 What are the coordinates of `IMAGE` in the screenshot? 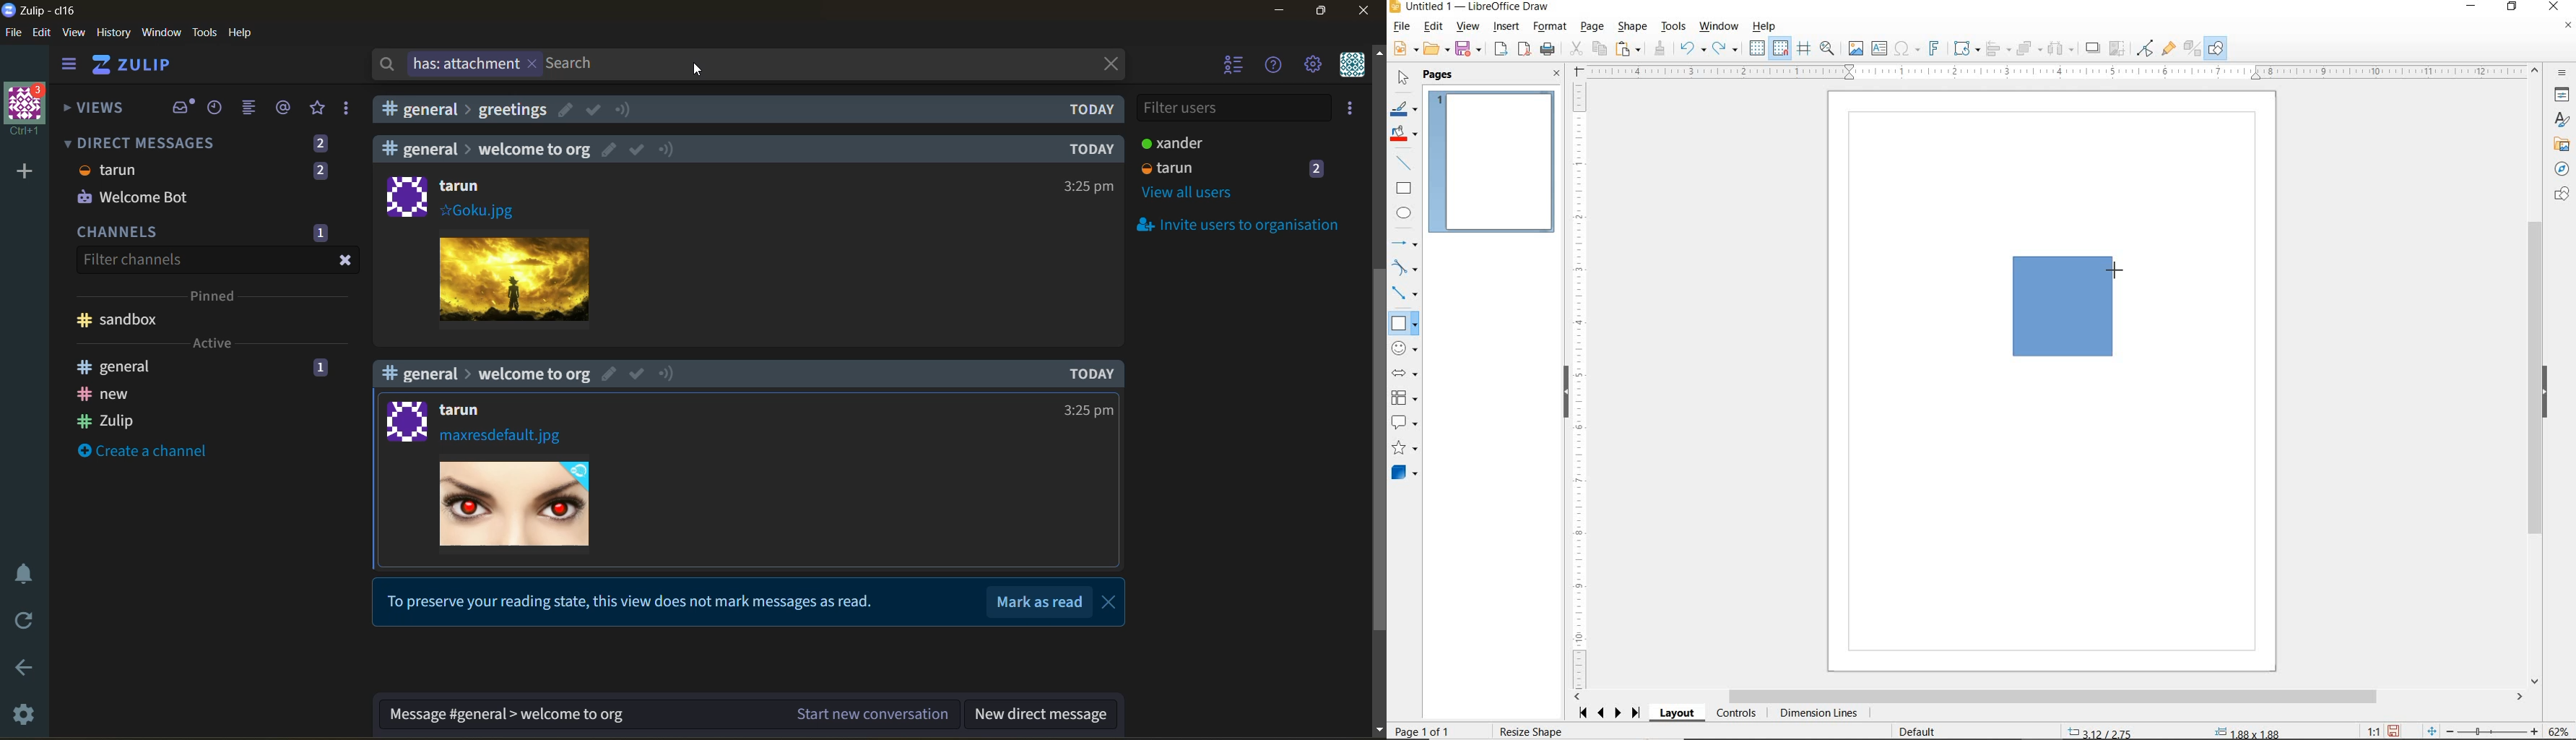 It's located at (1855, 47).